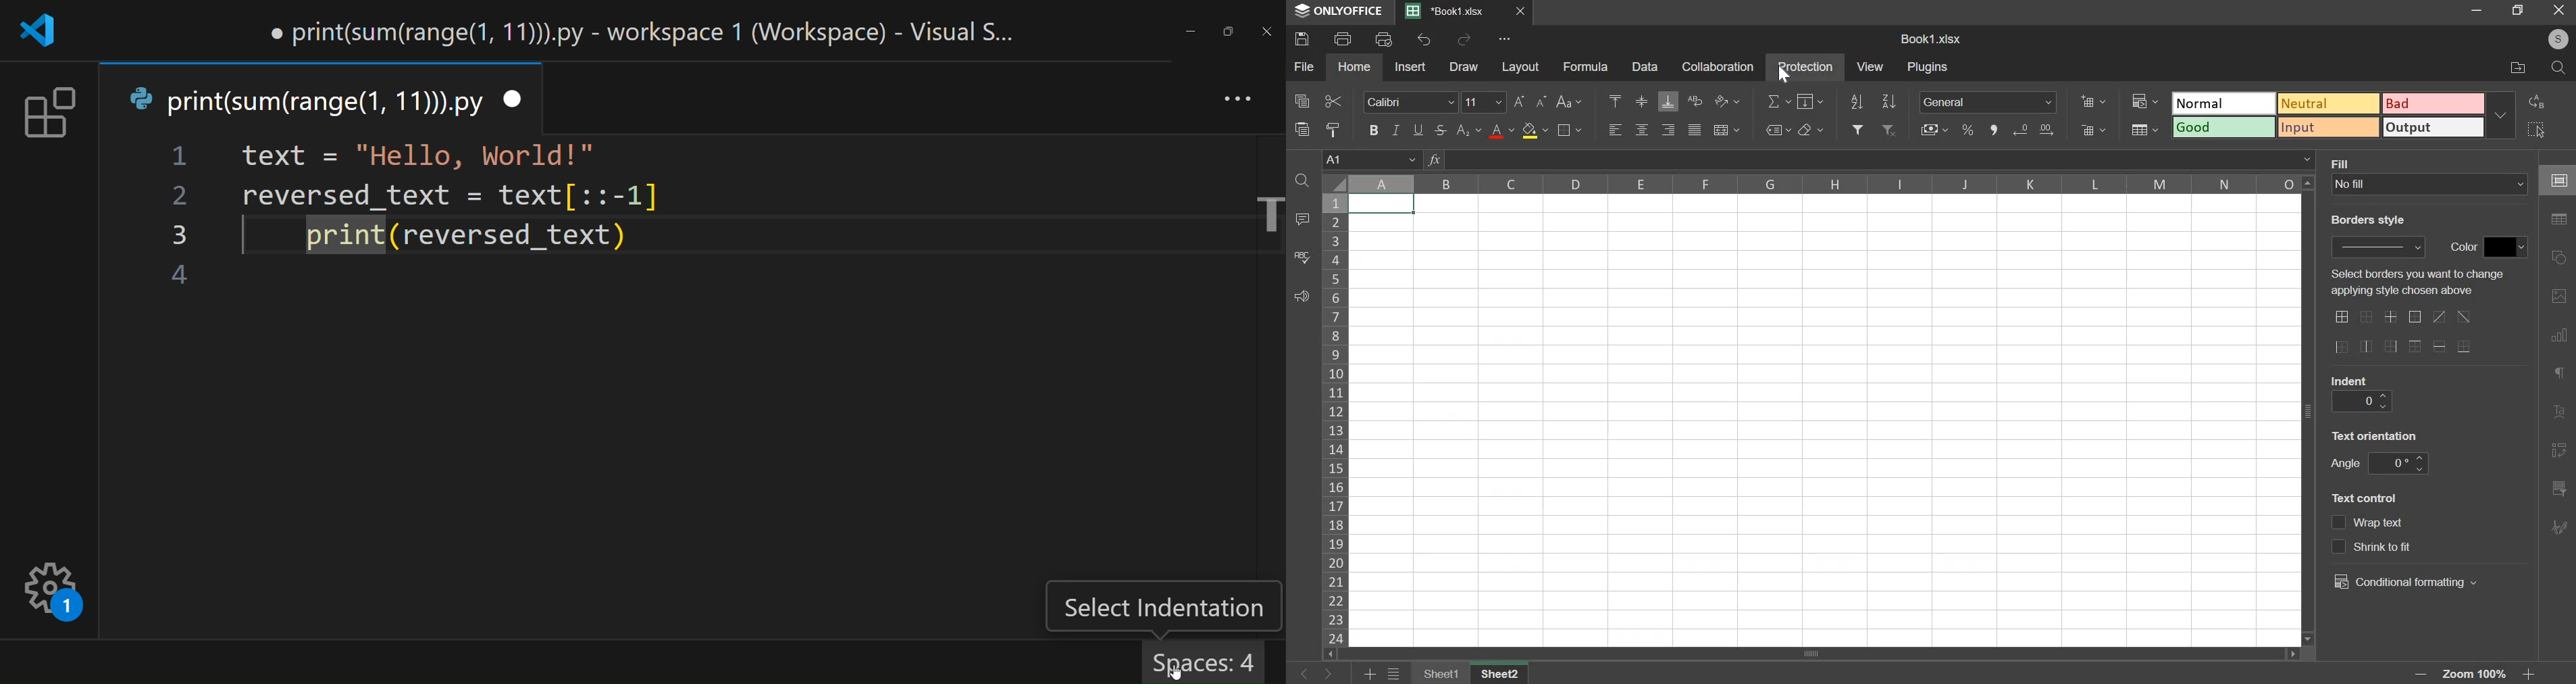 This screenshot has width=2576, height=700. What do you see at coordinates (1888, 130) in the screenshot?
I see `remove filter` at bounding box center [1888, 130].